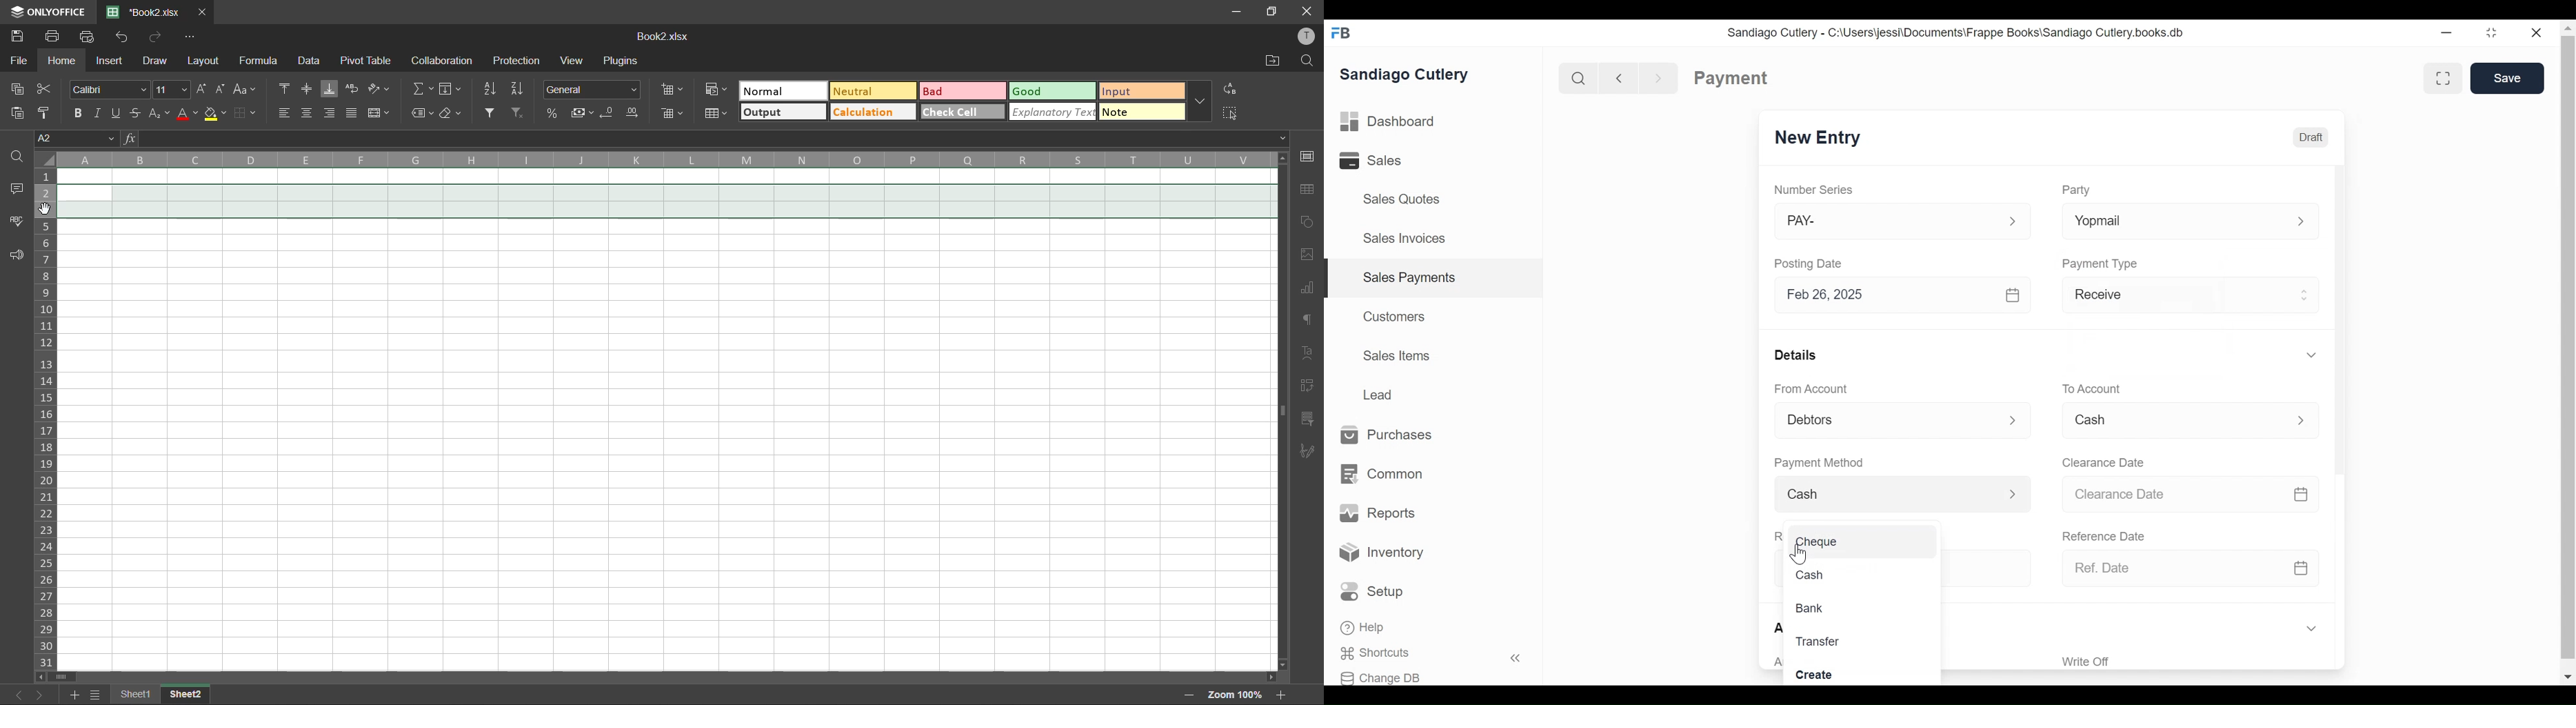 Image resolution: width=2576 pixels, height=728 pixels. What do you see at coordinates (1404, 240) in the screenshot?
I see `Sales Invoices` at bounding box center [1404, 240].